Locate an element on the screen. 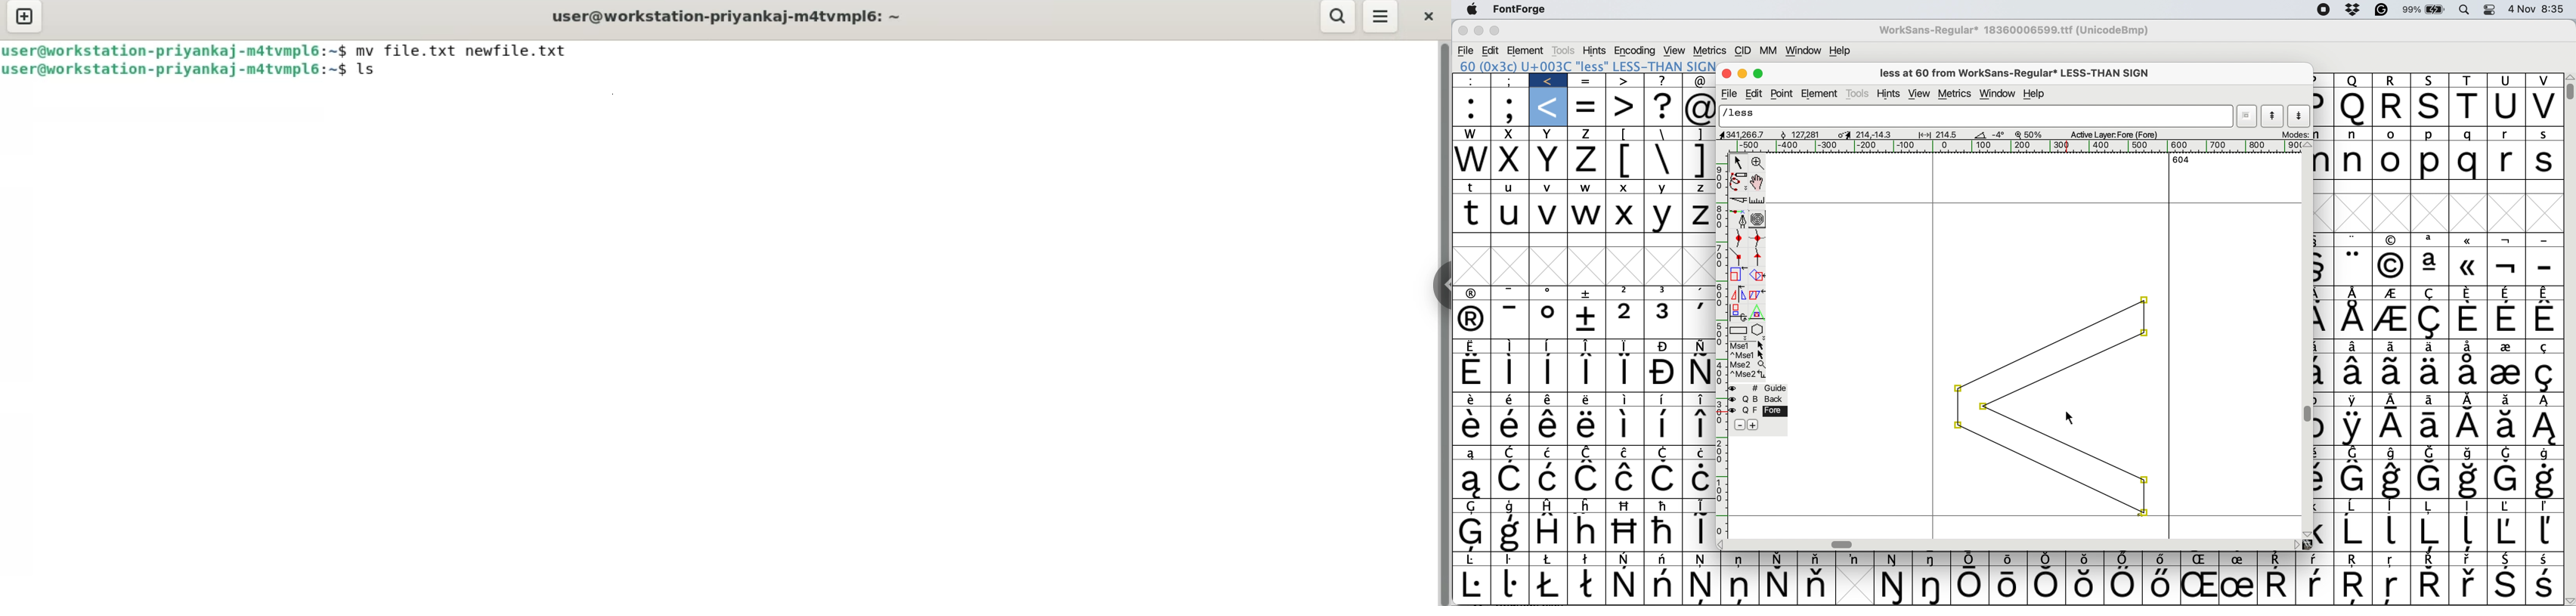  Symbol is located at coordinates (2431, 321).